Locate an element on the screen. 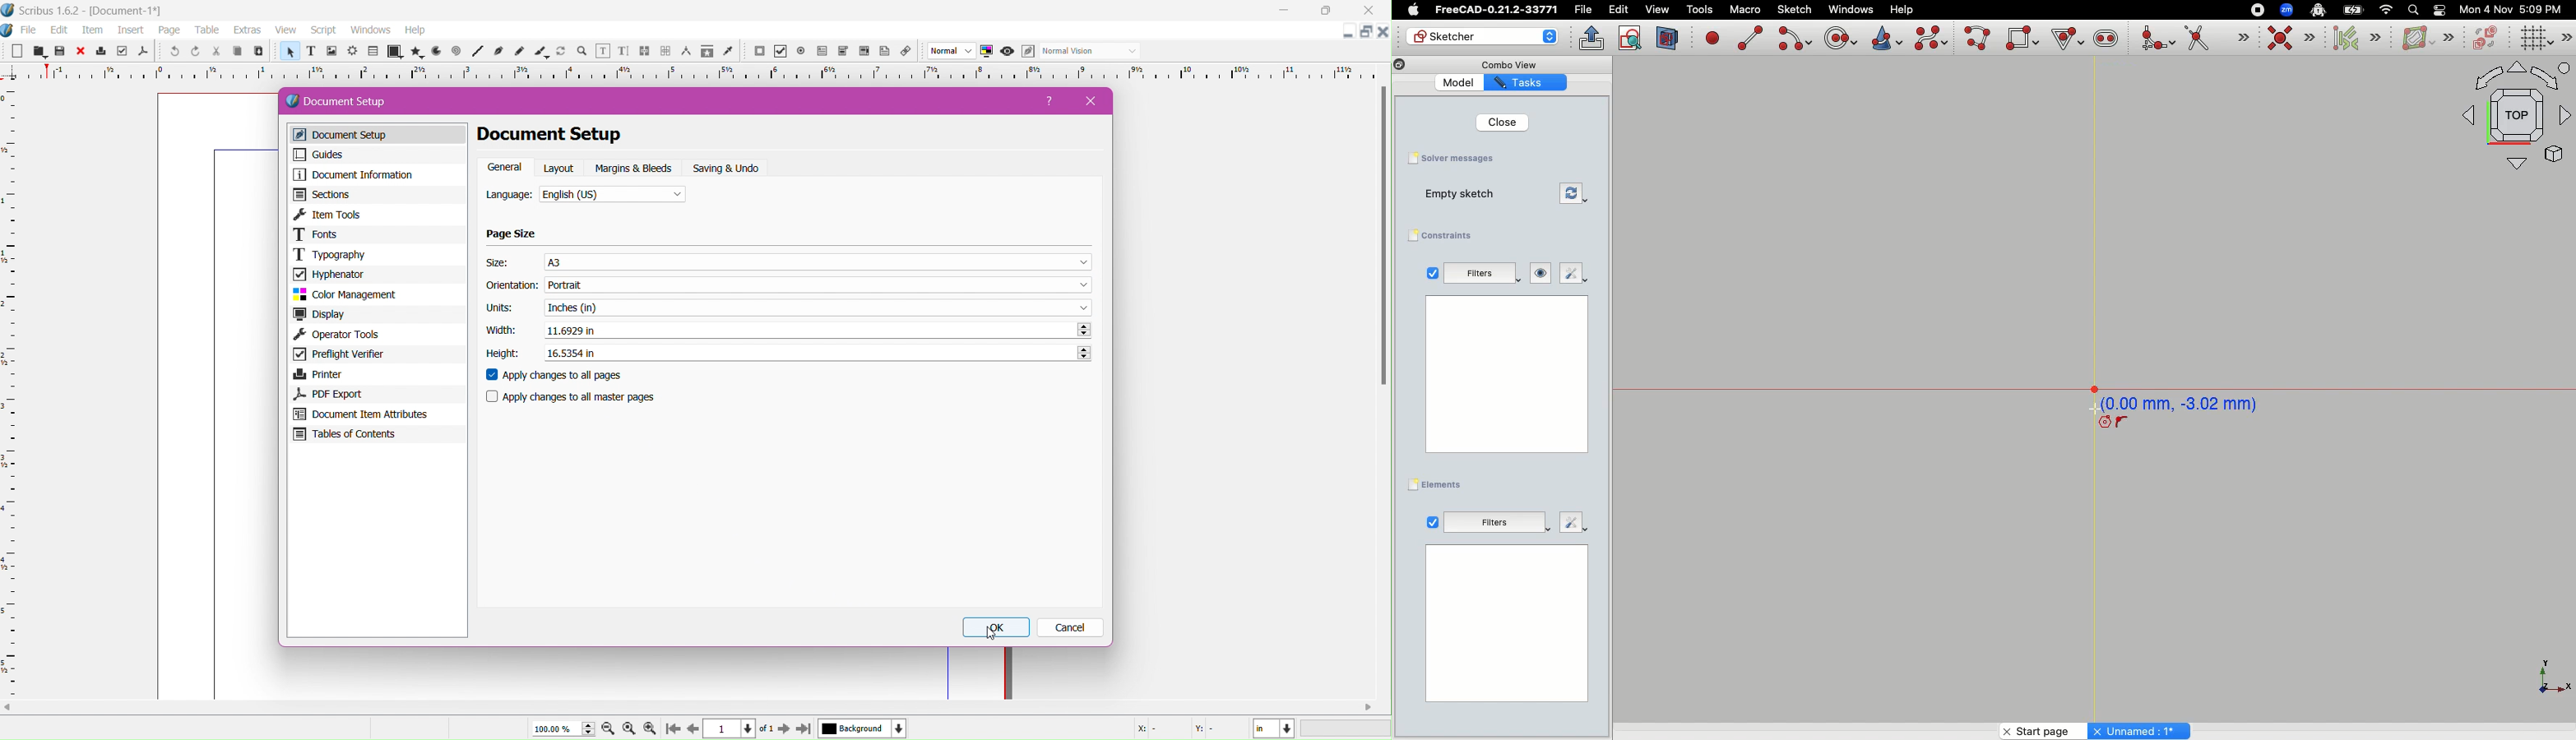 The width and height of the screenshot is (2576, 756). X Y Z is located at coordinates (2543, 678).